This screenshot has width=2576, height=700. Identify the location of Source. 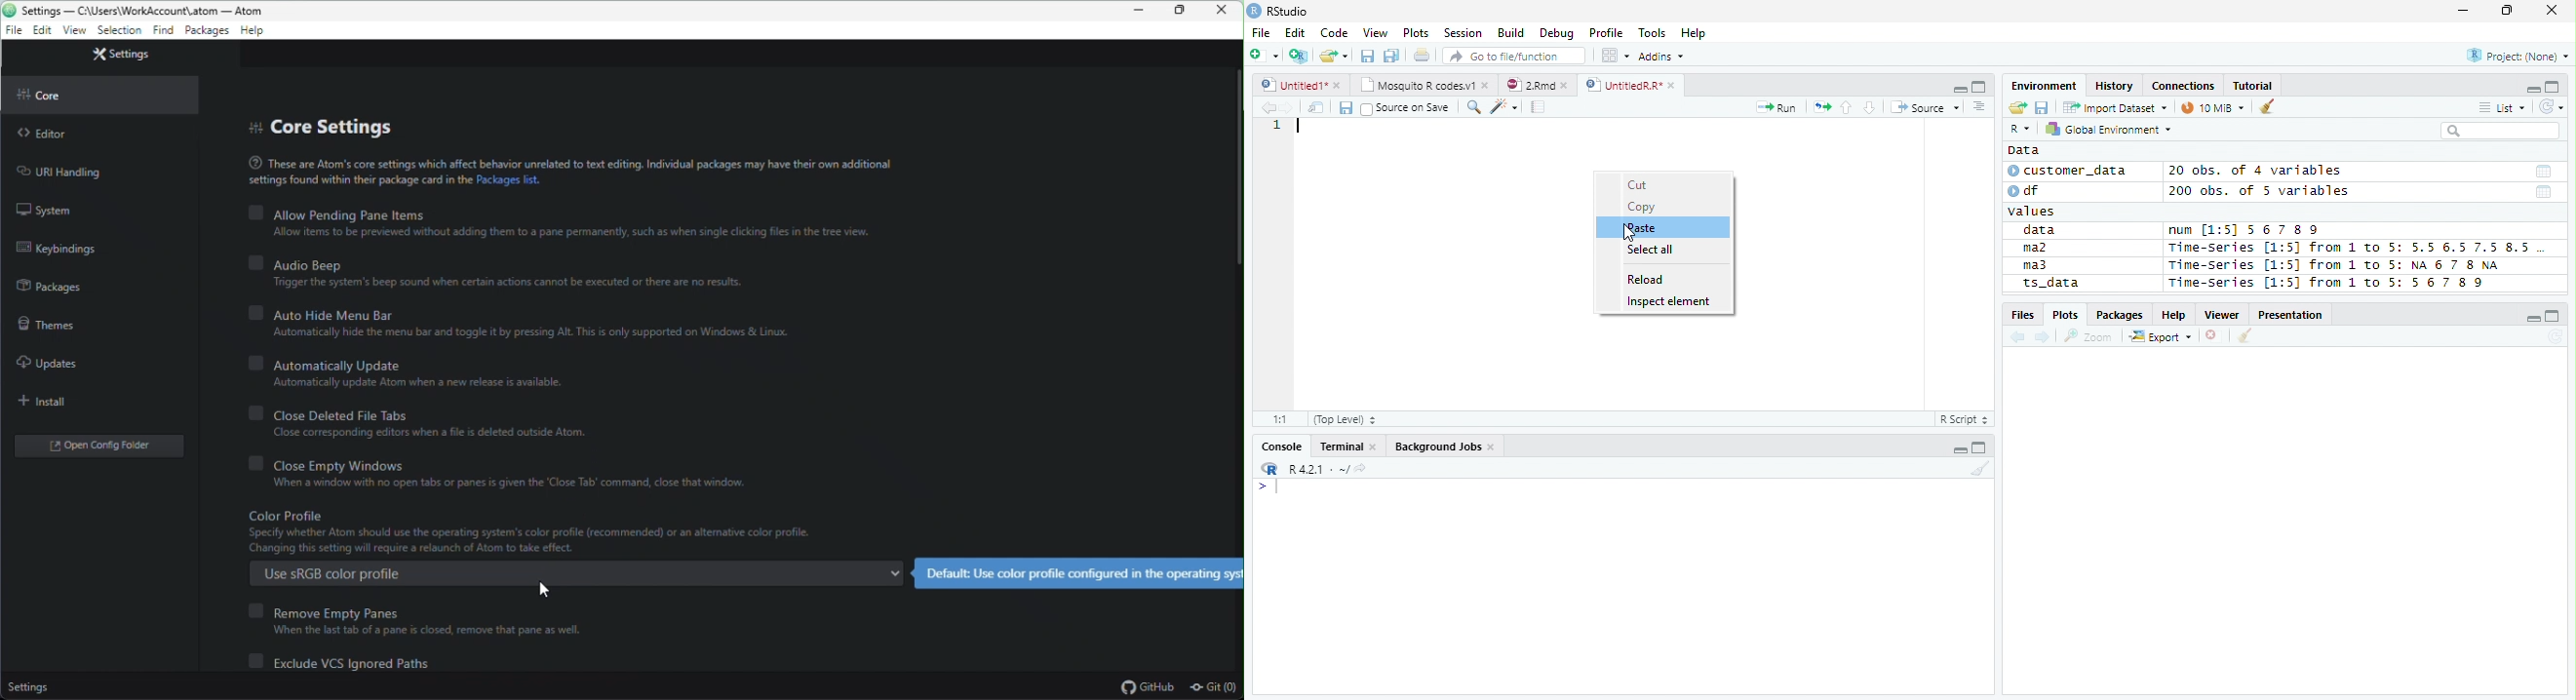
(1923, 107).